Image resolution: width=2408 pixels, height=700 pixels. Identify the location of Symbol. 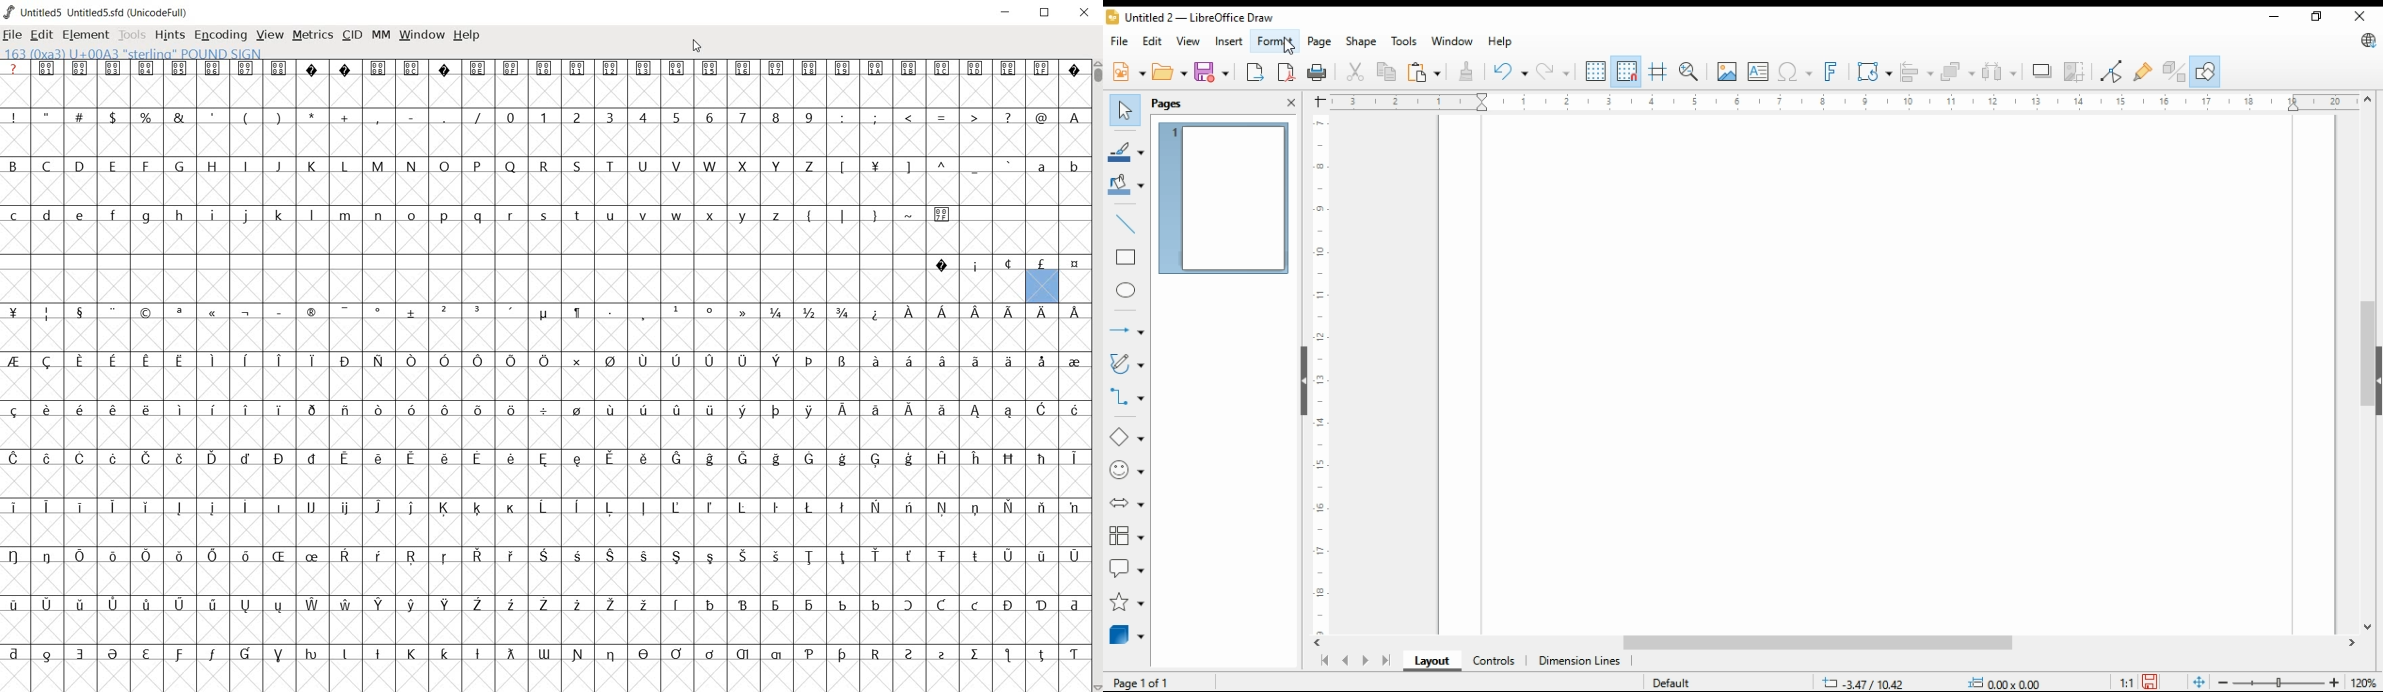
(213, 605).